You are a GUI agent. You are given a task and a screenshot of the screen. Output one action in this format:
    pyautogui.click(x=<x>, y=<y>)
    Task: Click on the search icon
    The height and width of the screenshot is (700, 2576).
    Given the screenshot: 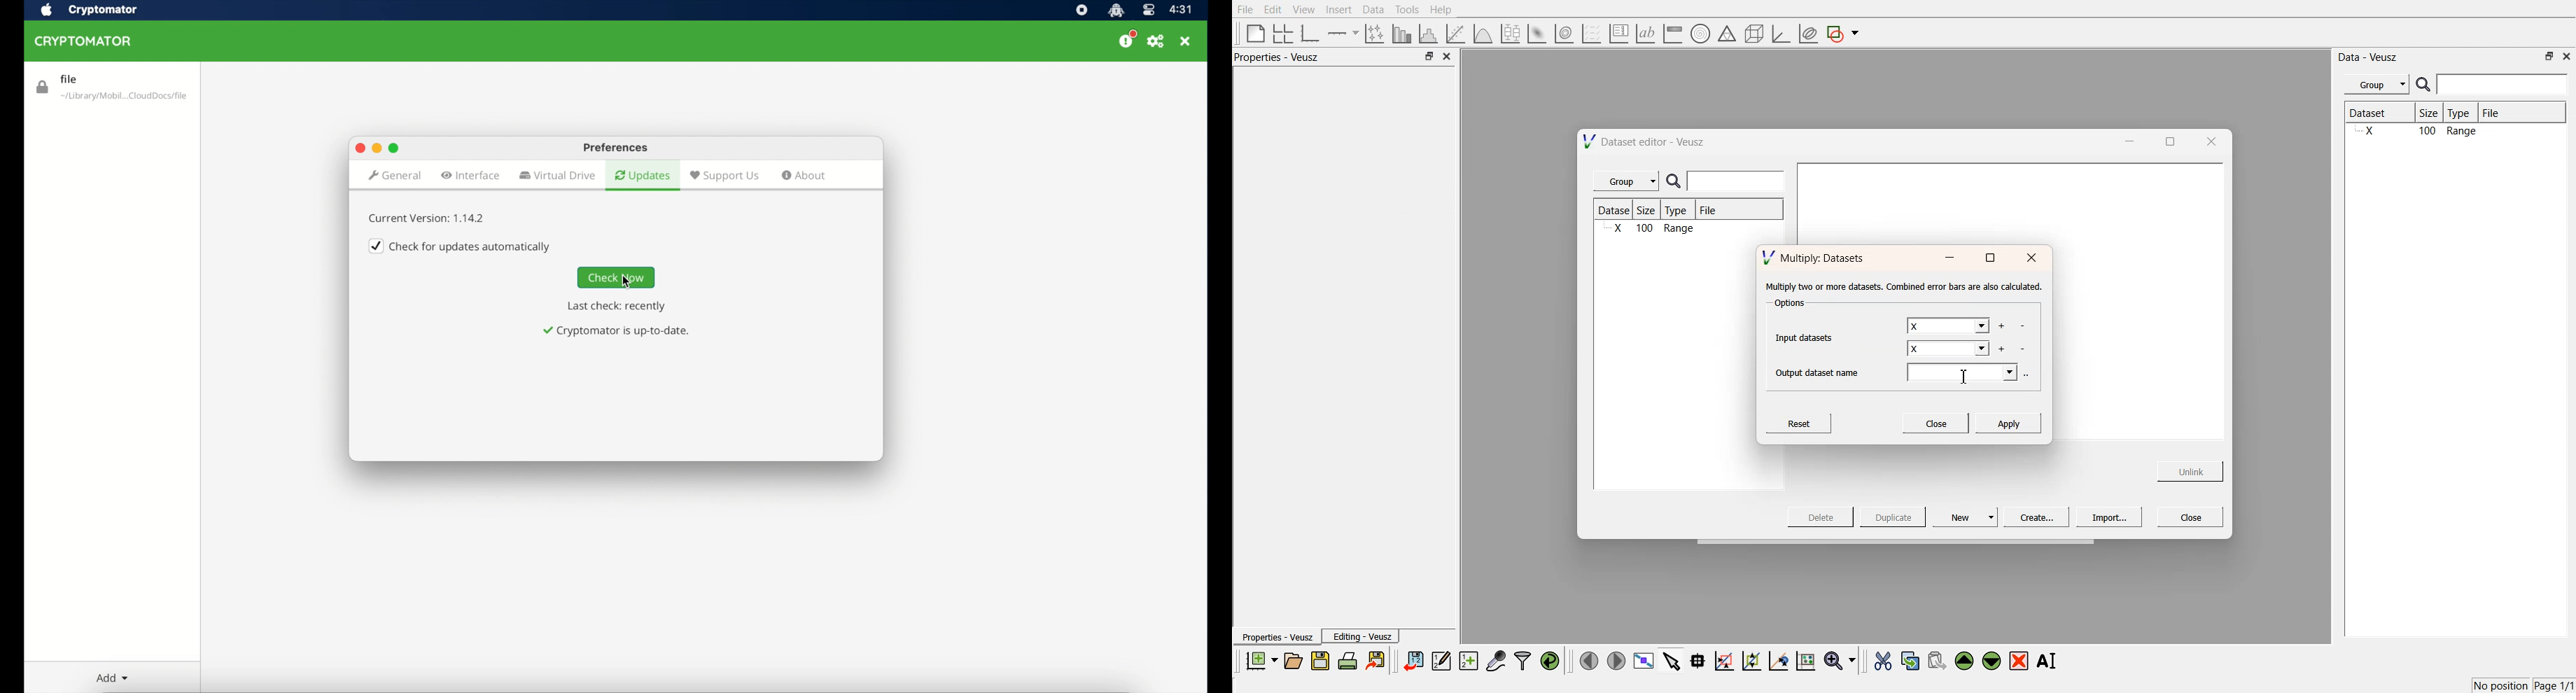 What is the action you would take?
    pyautogui.click(x=1676, y=182)
    